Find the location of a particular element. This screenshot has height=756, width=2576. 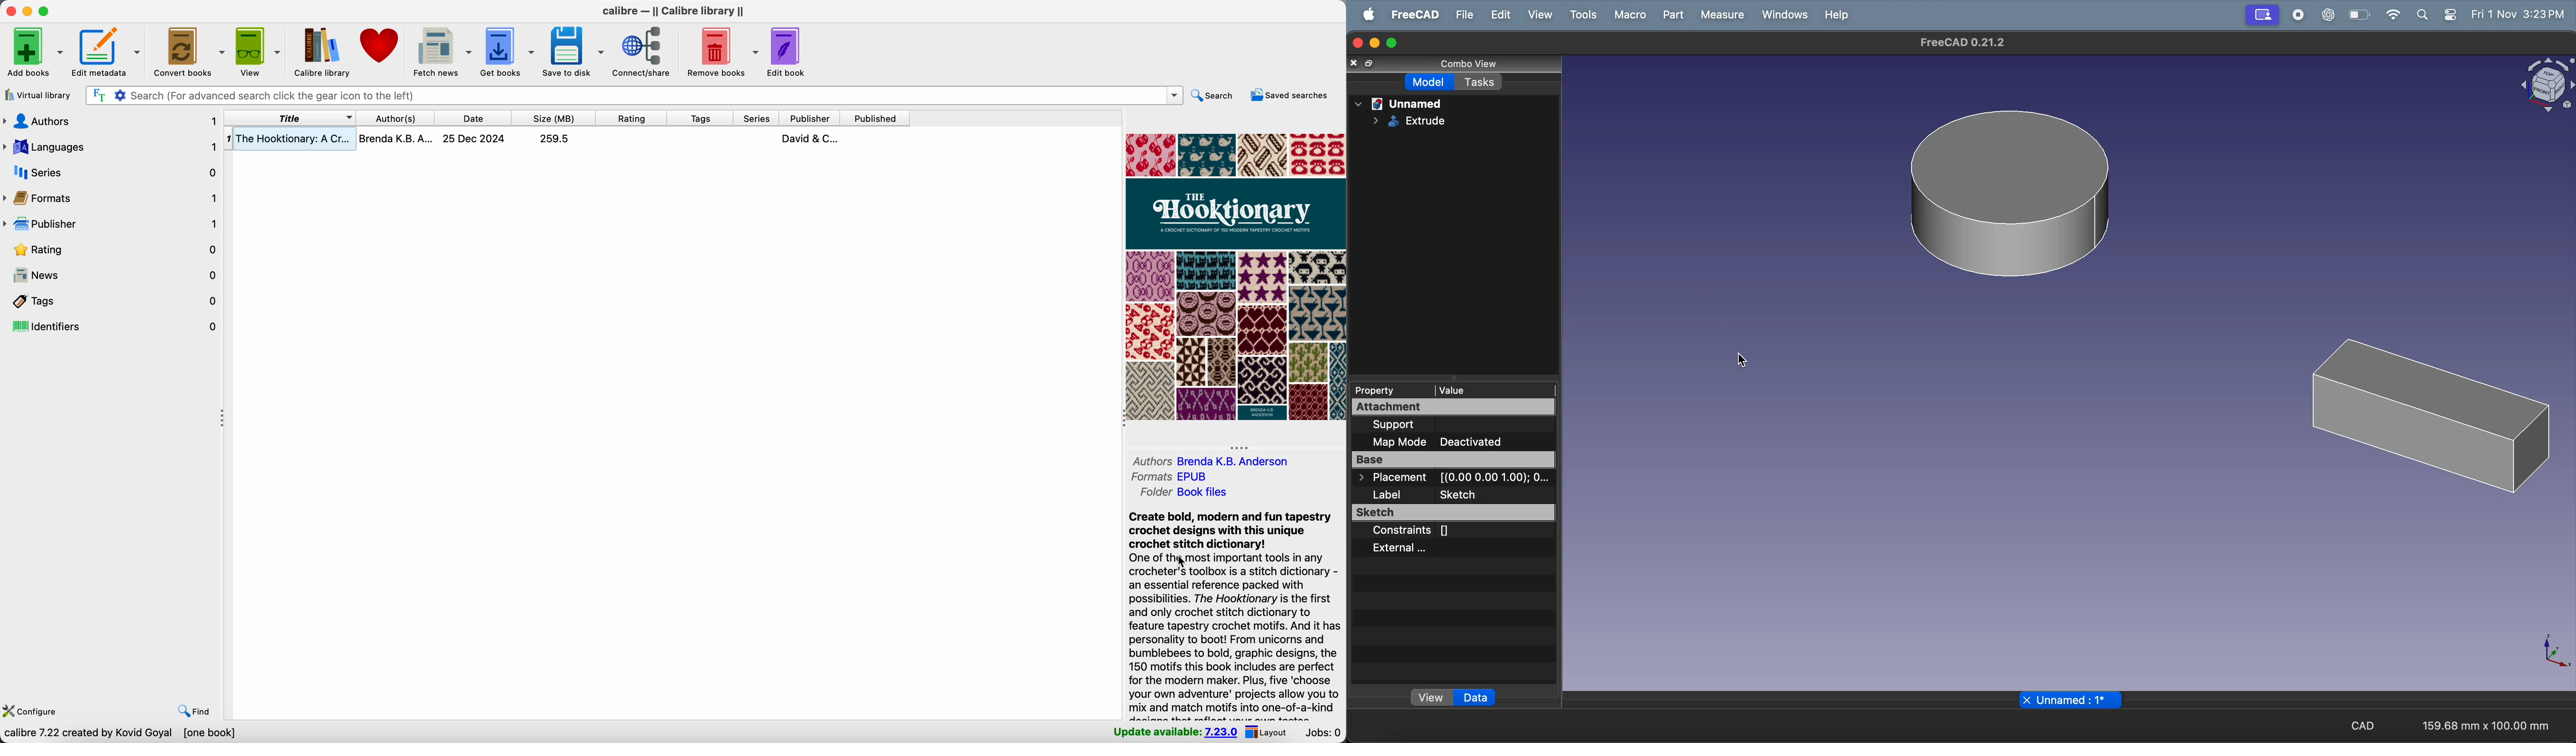

Property is located at coordinates (1380, 390).